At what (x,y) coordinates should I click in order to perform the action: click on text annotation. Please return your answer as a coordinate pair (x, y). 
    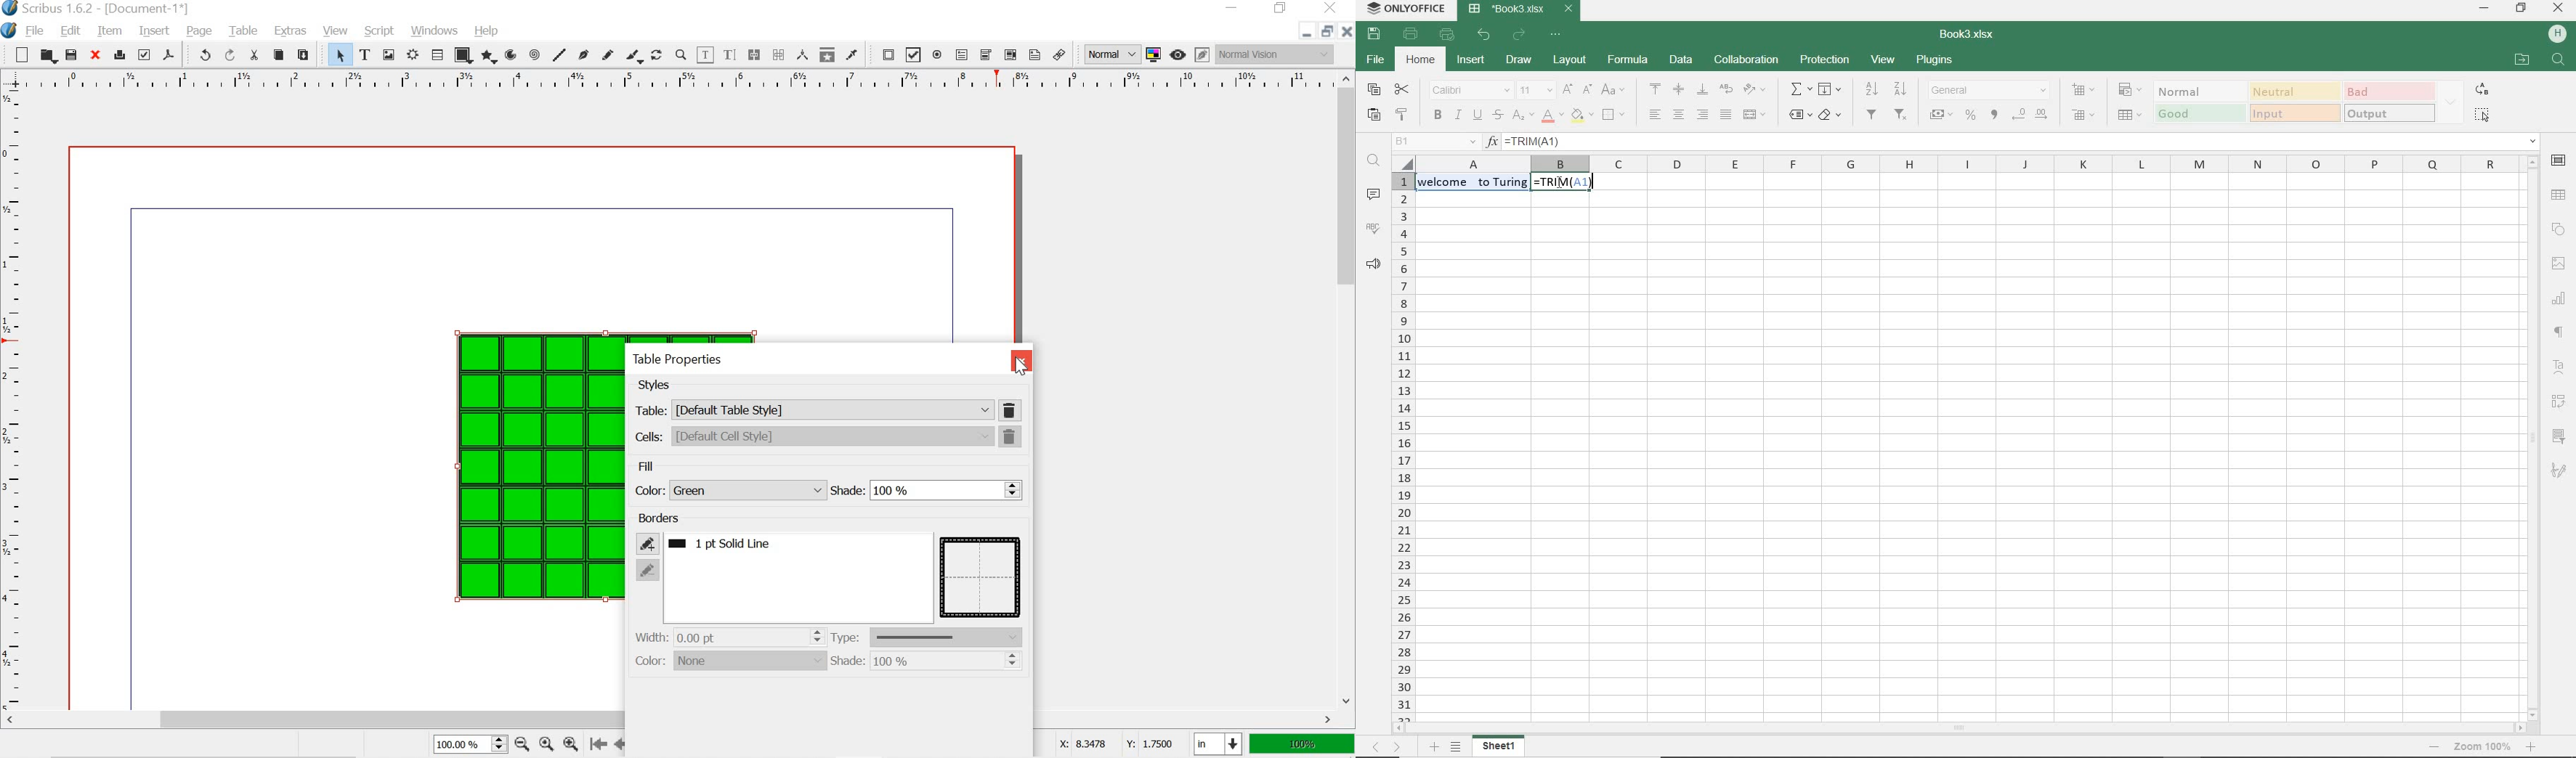
    Looking at the image, I should click on (1035, 54).